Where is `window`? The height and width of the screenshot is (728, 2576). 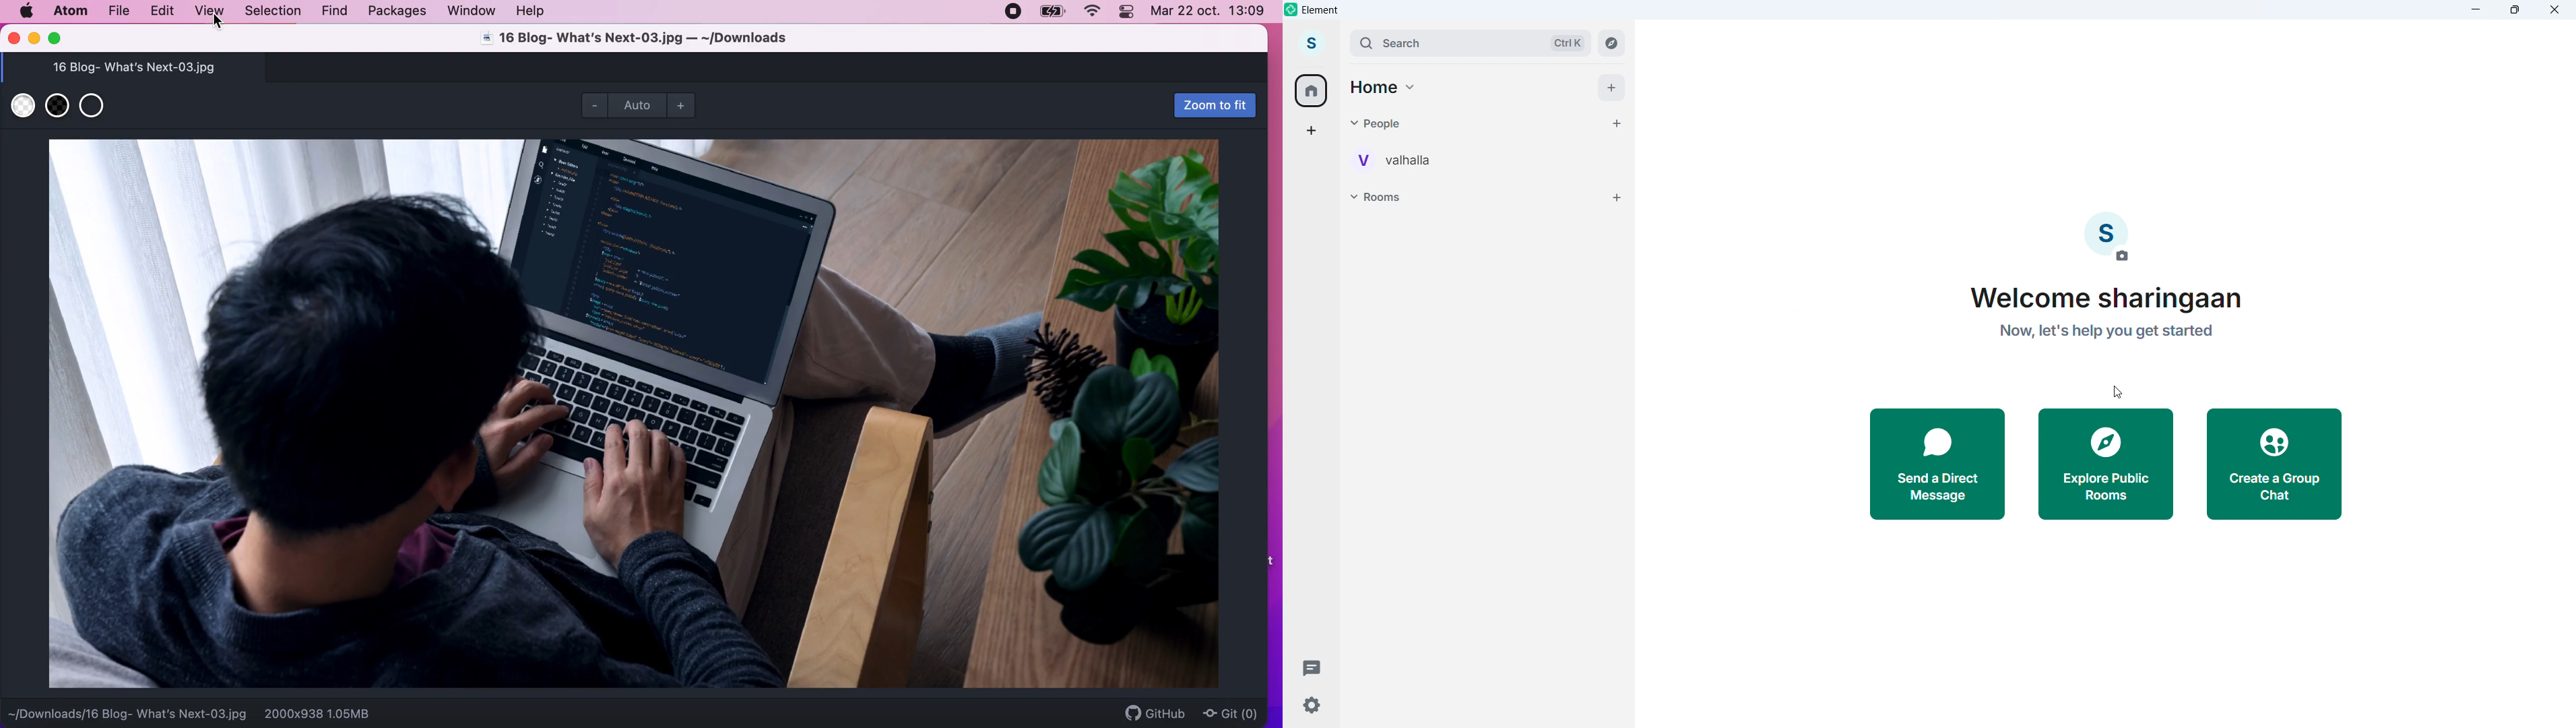
window is located at coordinates (471, 11).